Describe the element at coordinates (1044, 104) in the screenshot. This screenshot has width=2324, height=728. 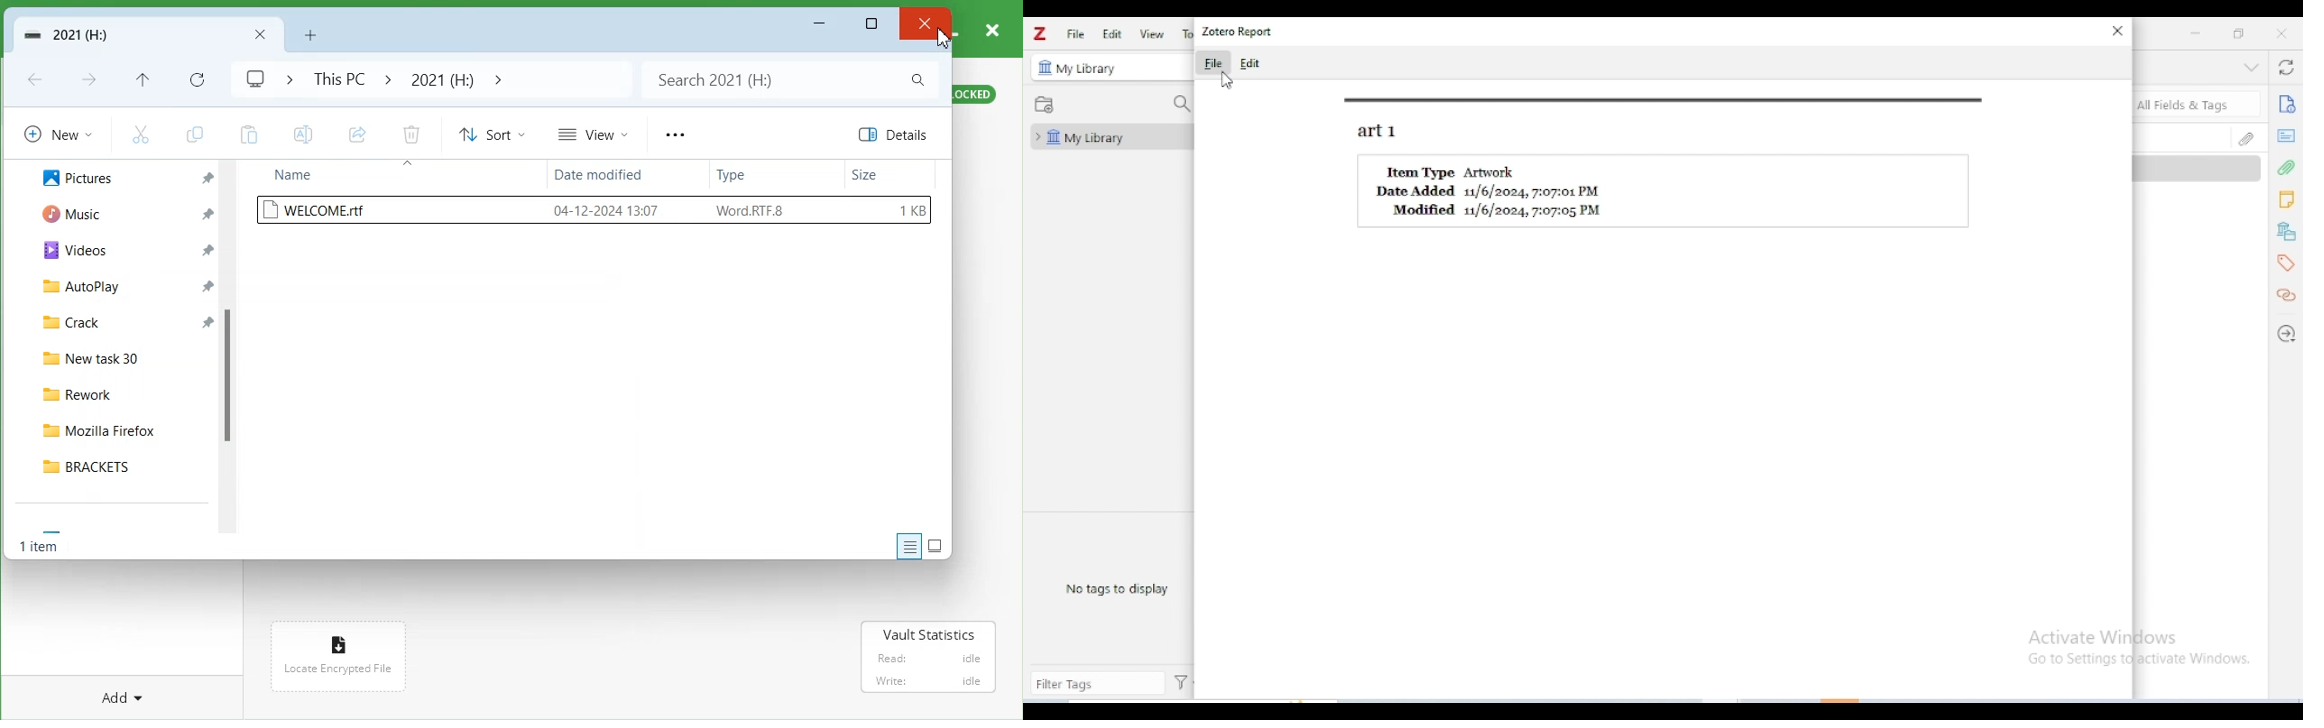
I see `new collection` at that location.